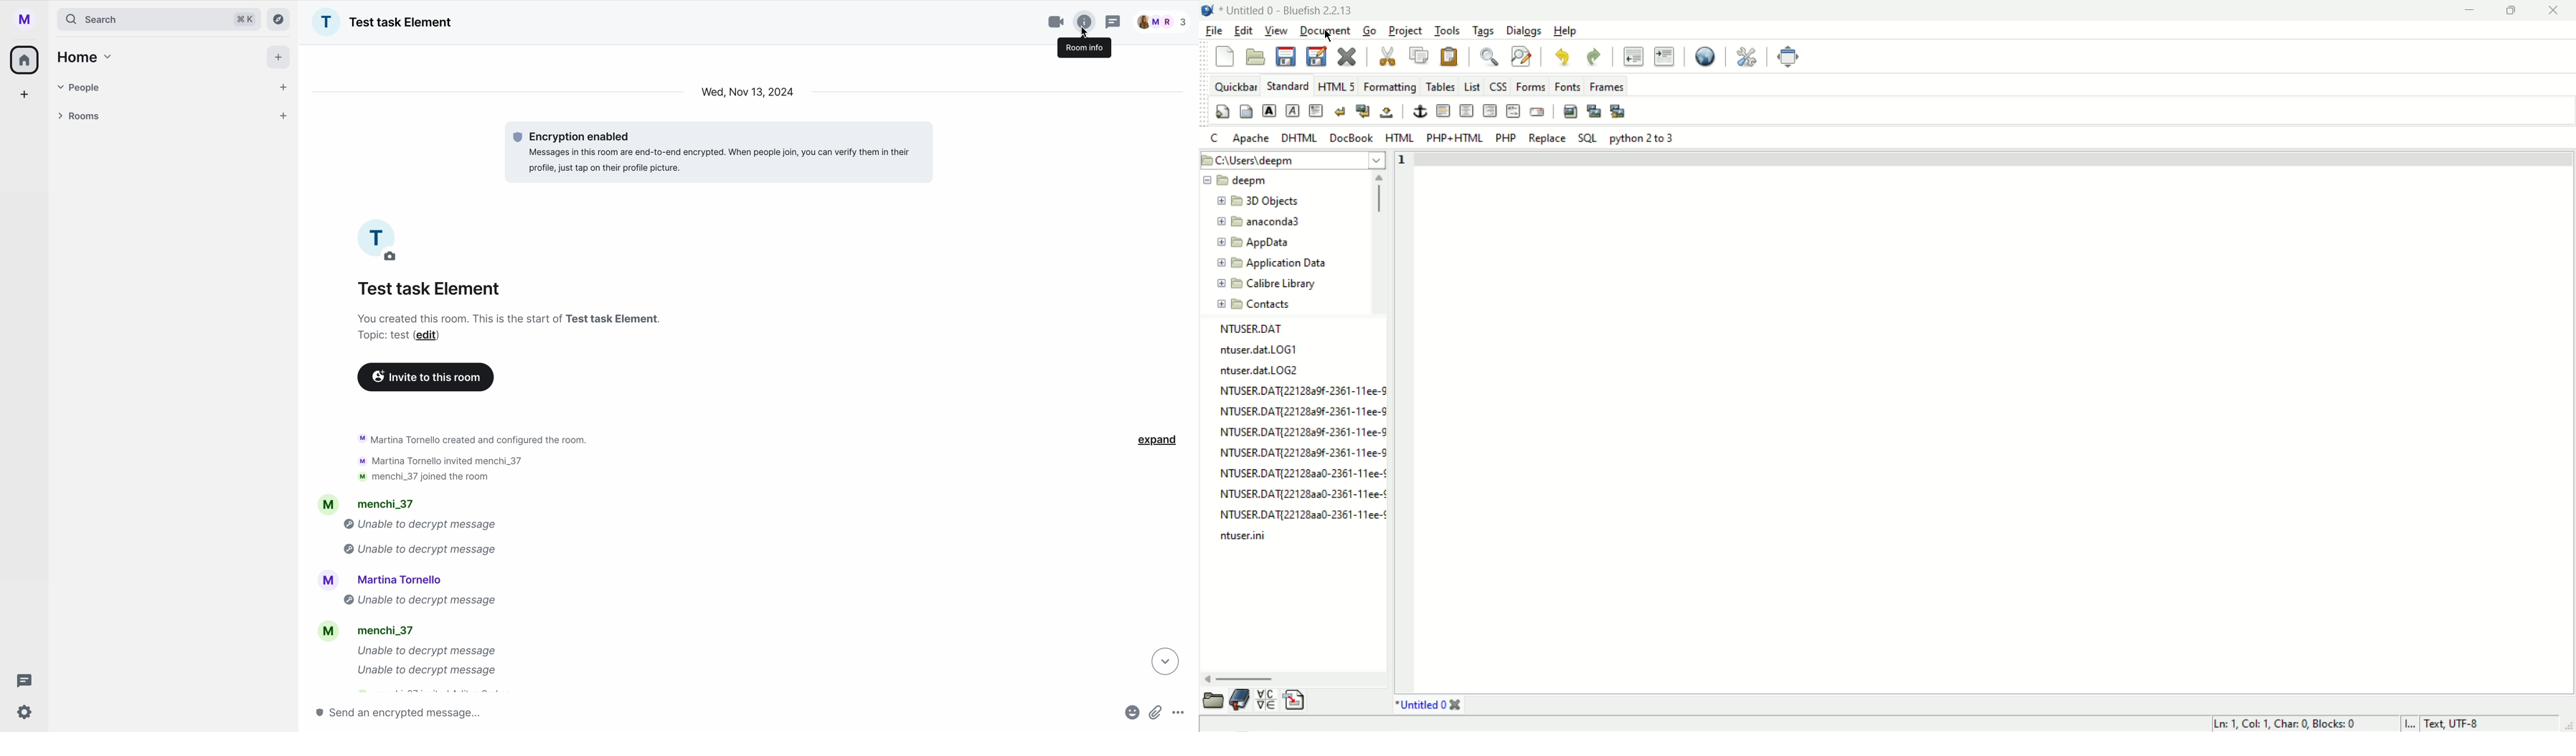 The image size is (2576, 756). I want to click on send message, so click(404, 713).